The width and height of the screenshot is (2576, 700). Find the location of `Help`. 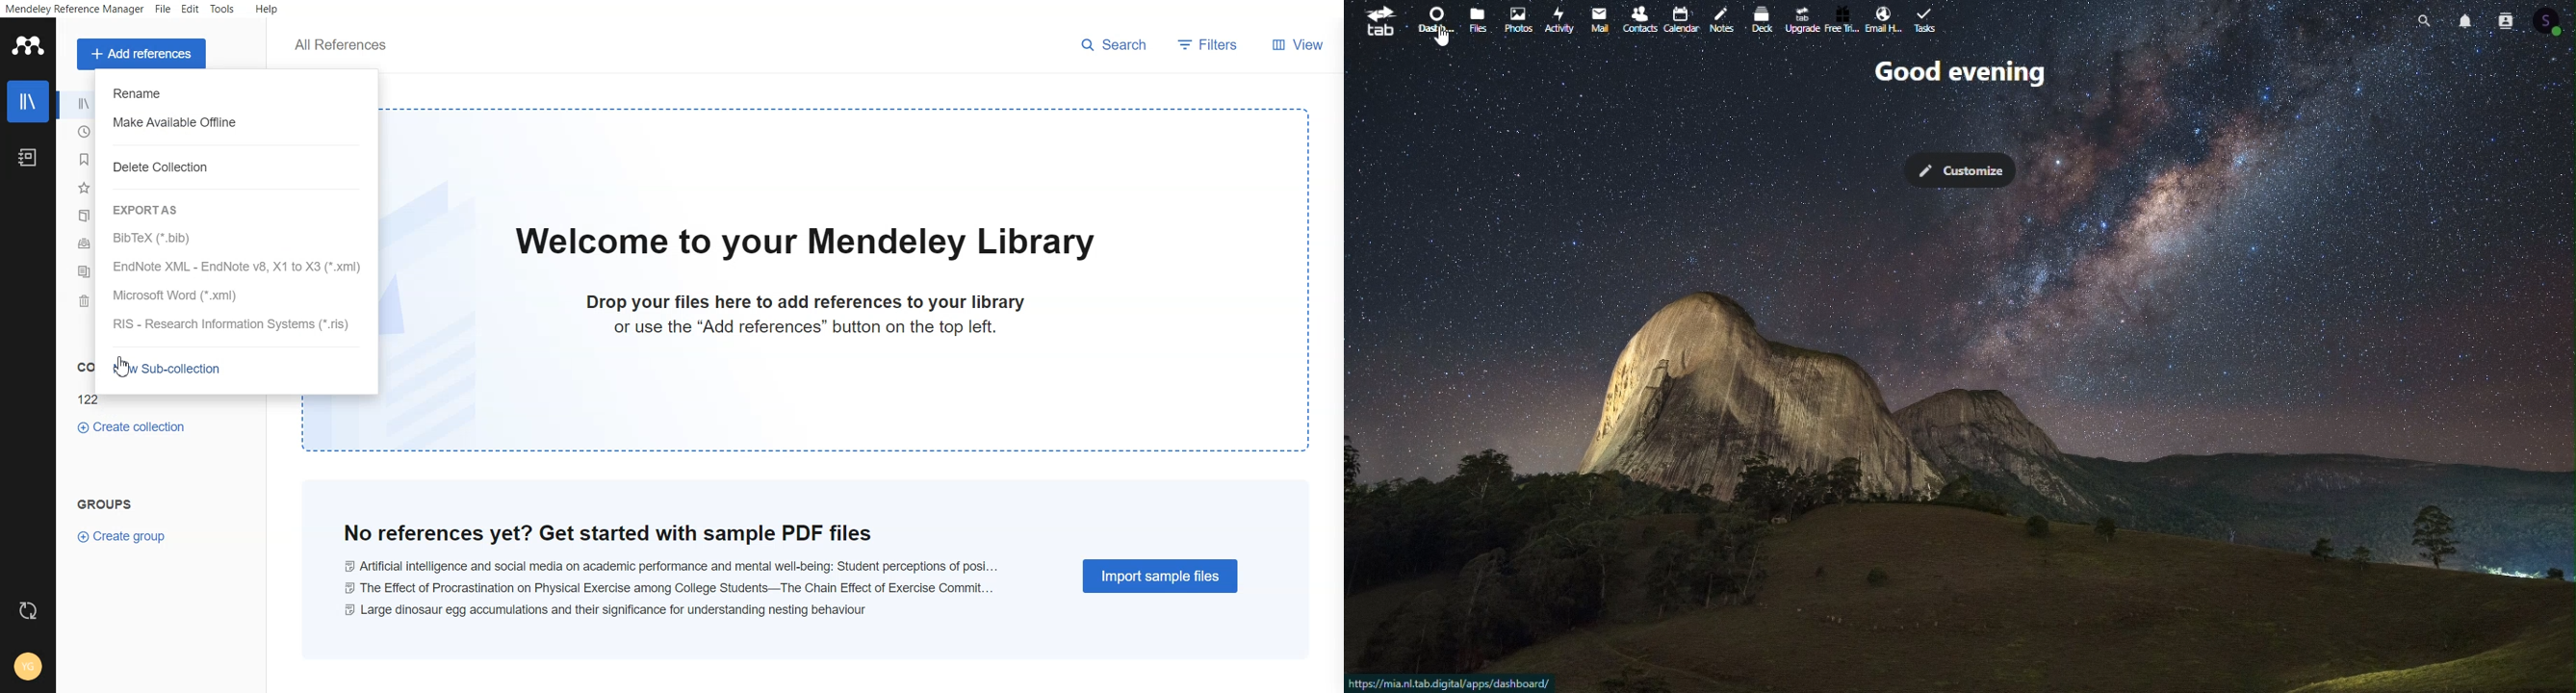

Help is located at coordinates (267, 8).